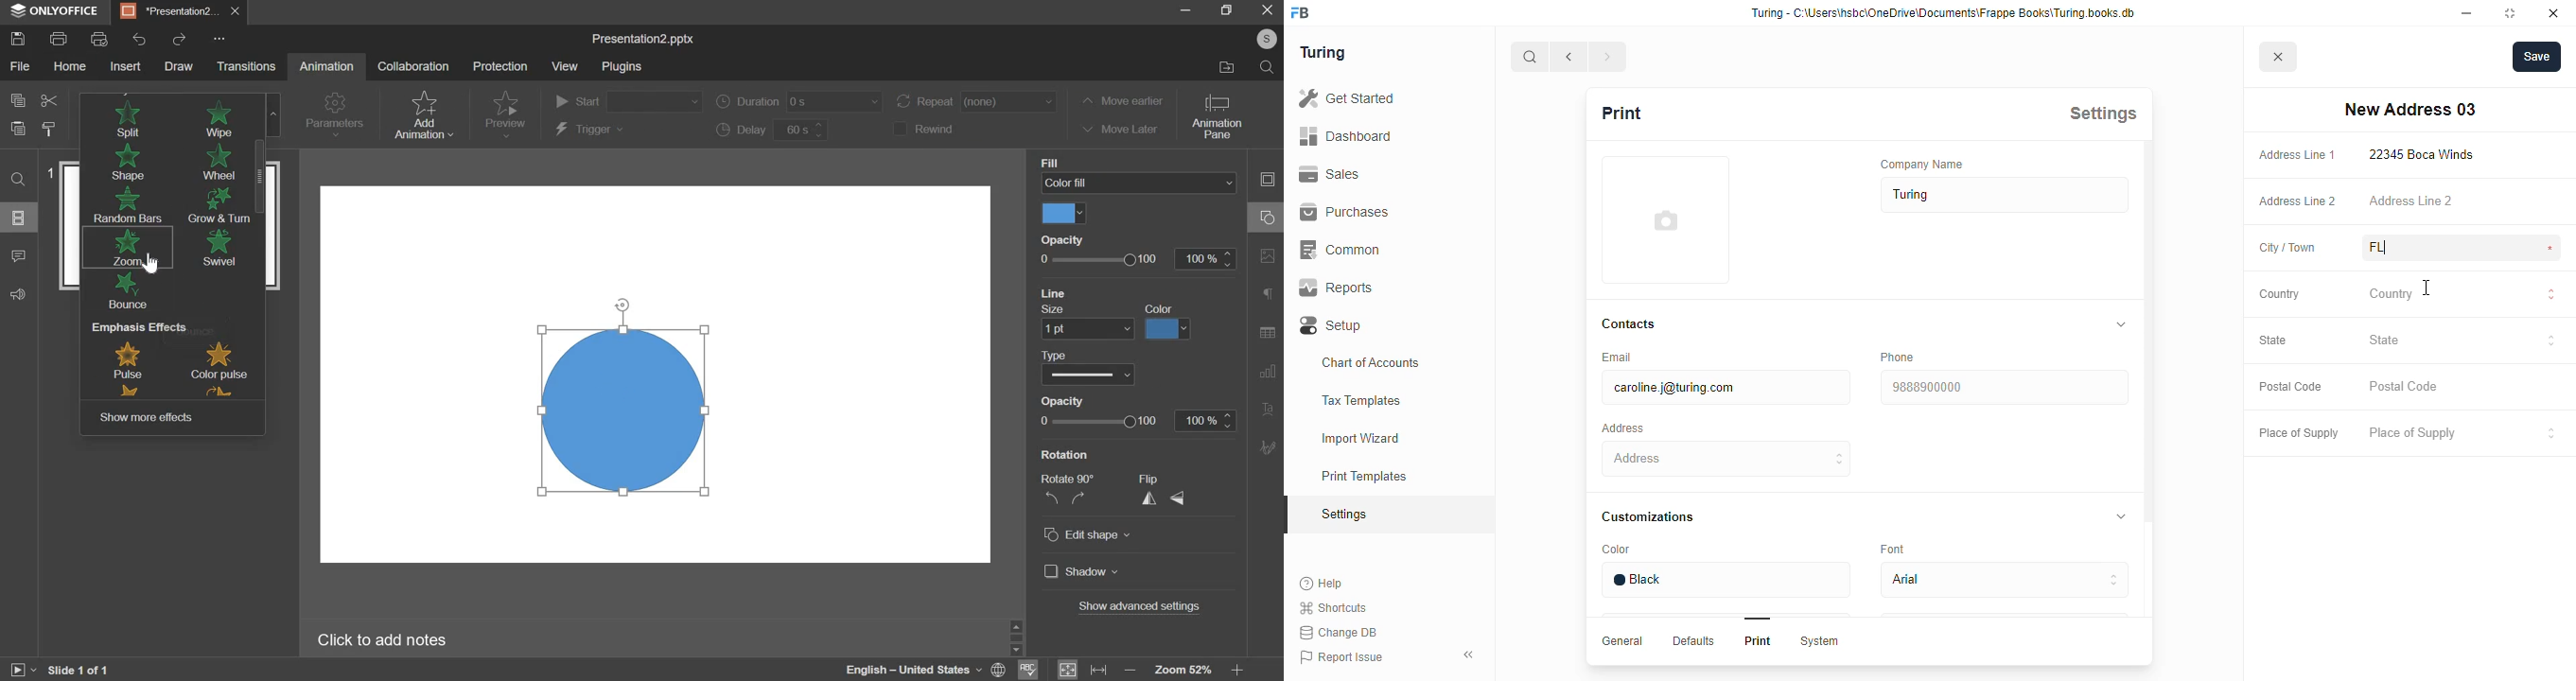  Describe the element at coordinates (502, 68) in the screenshot. I see `Protection` at that location.